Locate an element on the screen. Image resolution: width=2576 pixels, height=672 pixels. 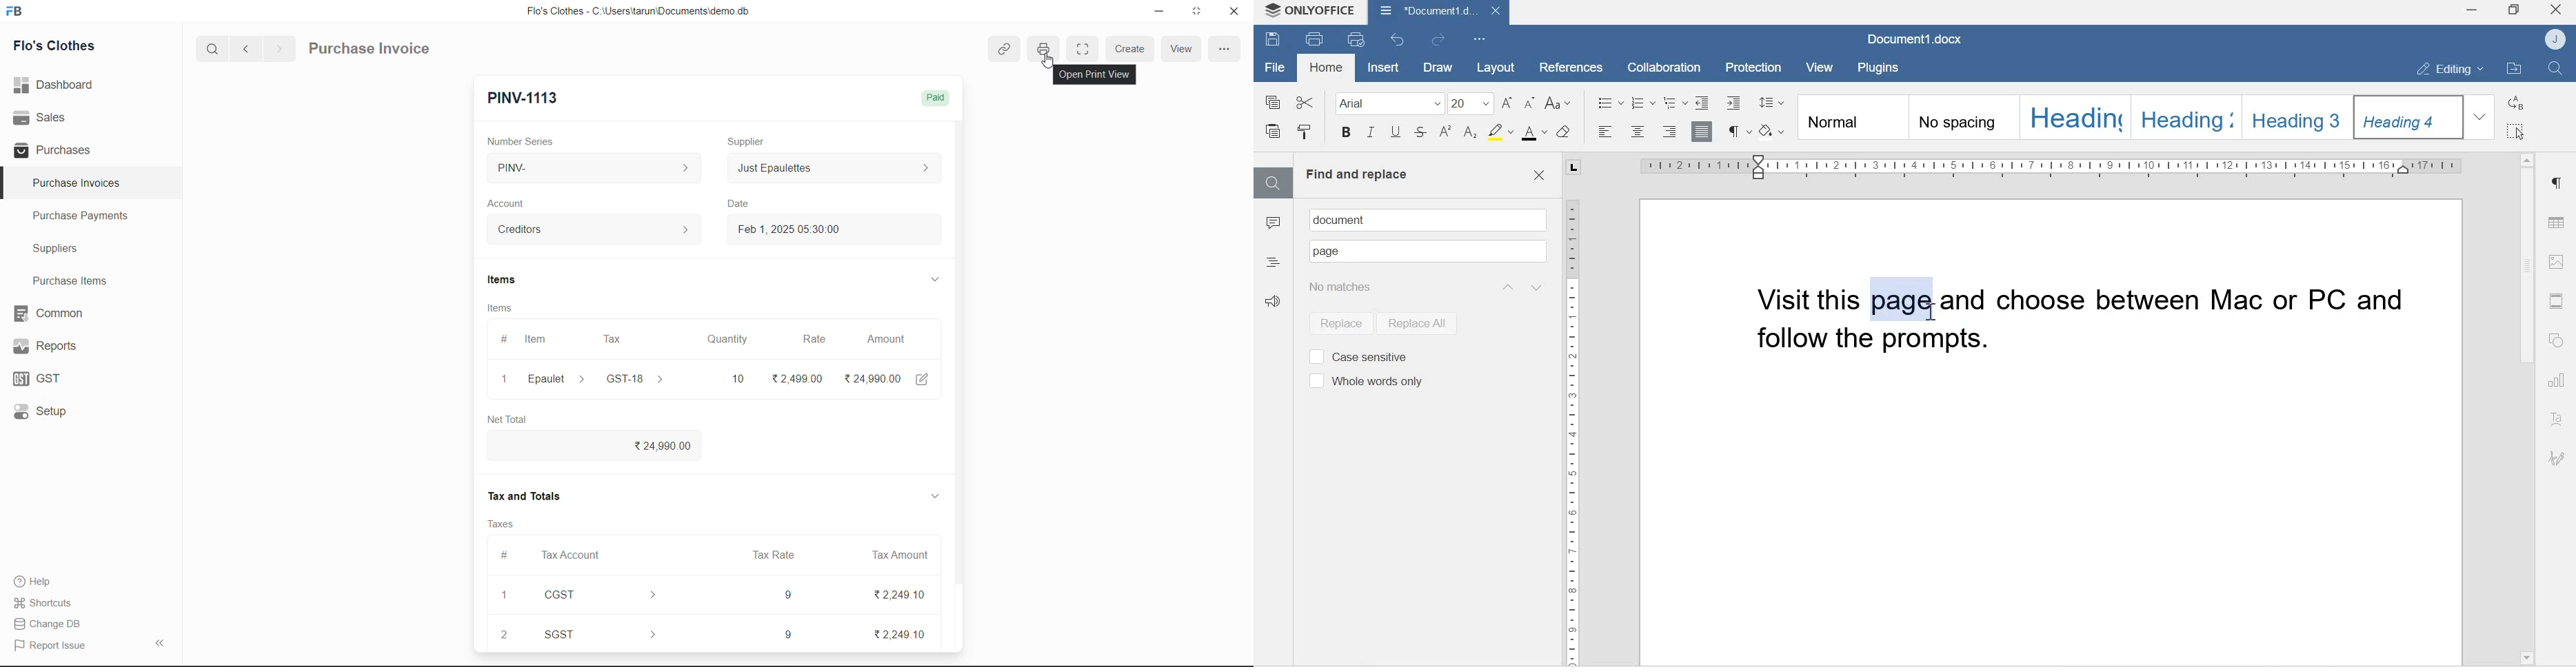
Document1.docx is located at coordinates (1438, 12).